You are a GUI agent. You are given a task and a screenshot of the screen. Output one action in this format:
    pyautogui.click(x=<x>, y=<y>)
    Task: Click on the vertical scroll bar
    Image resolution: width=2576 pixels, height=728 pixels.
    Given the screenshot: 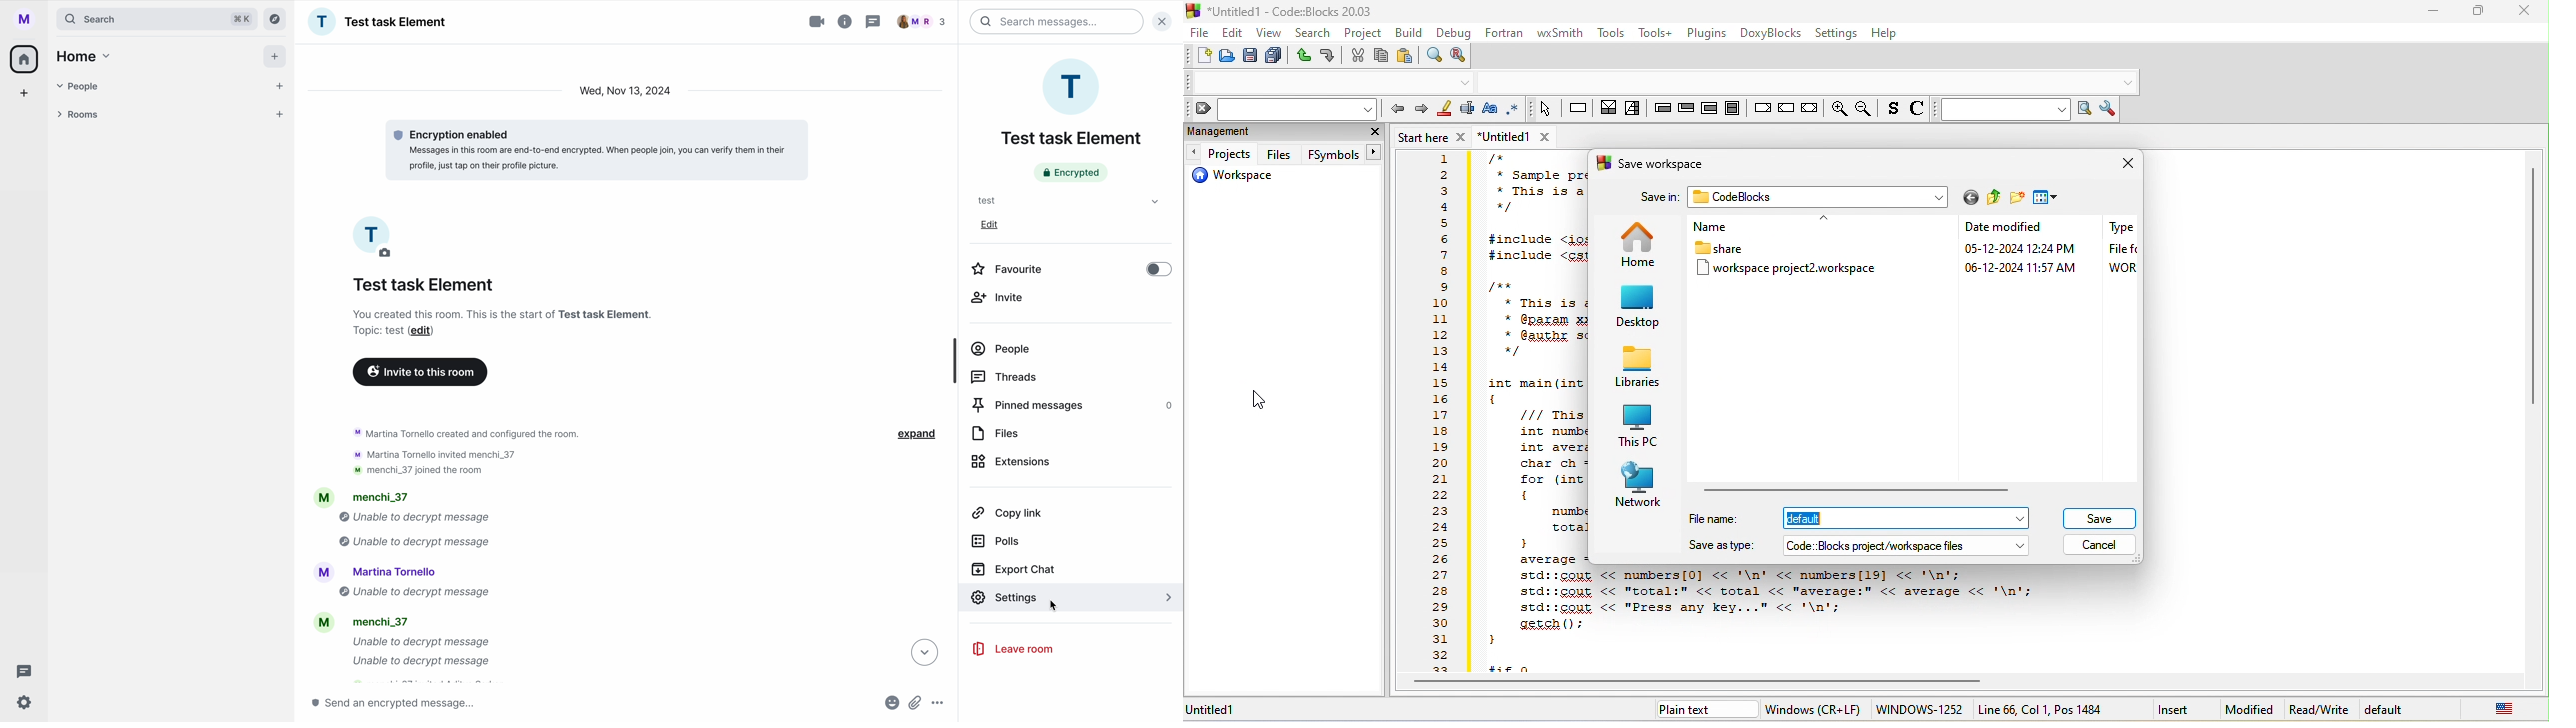 What is the action you would take?
    pyautogui.click(x=2533, y=285)
    